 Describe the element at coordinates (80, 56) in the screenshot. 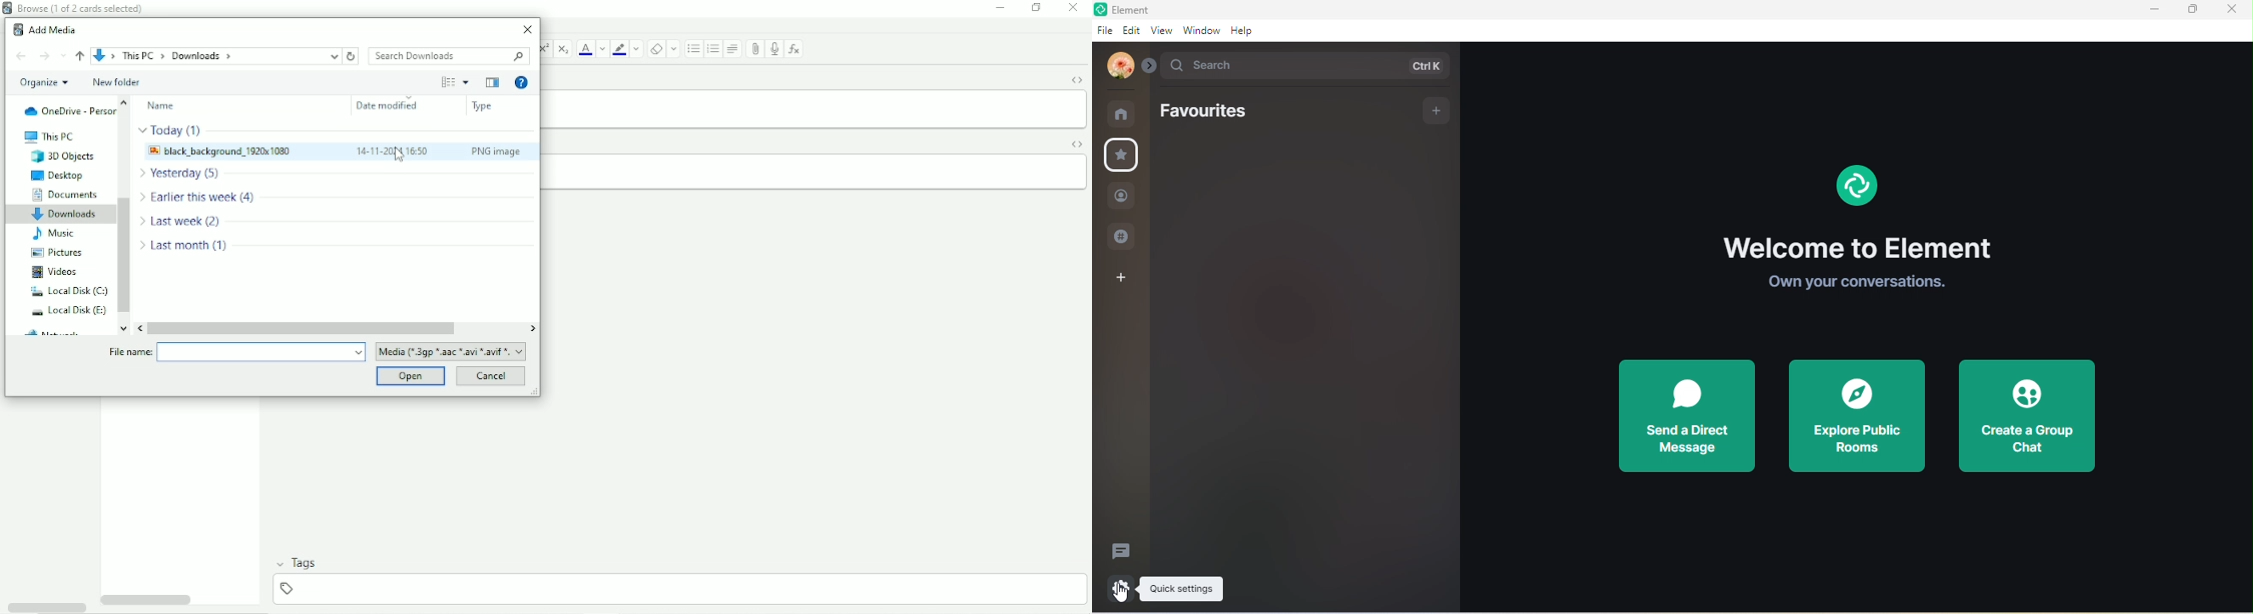

I see `Up to ''This PC"` at that location.